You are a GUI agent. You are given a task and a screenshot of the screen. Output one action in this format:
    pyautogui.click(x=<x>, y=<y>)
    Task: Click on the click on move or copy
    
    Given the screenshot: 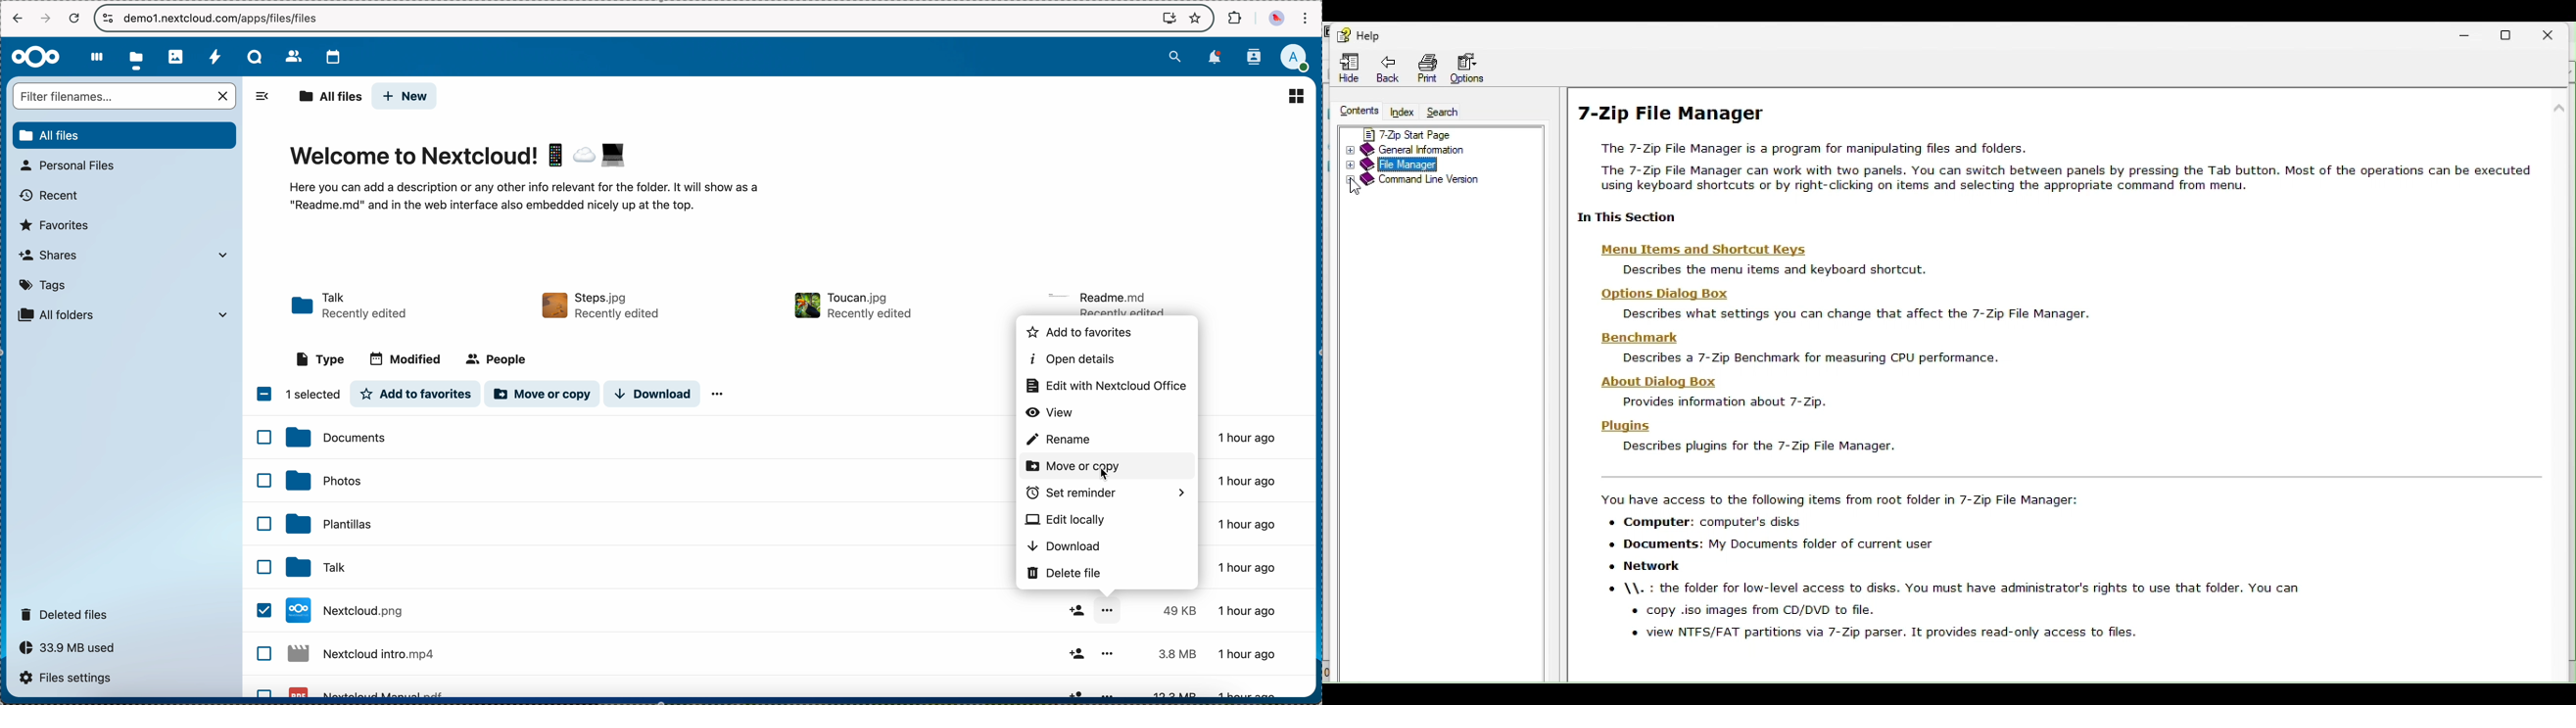 What is the action you would take?
    pyautogui.click(x=1106, y=467)
    